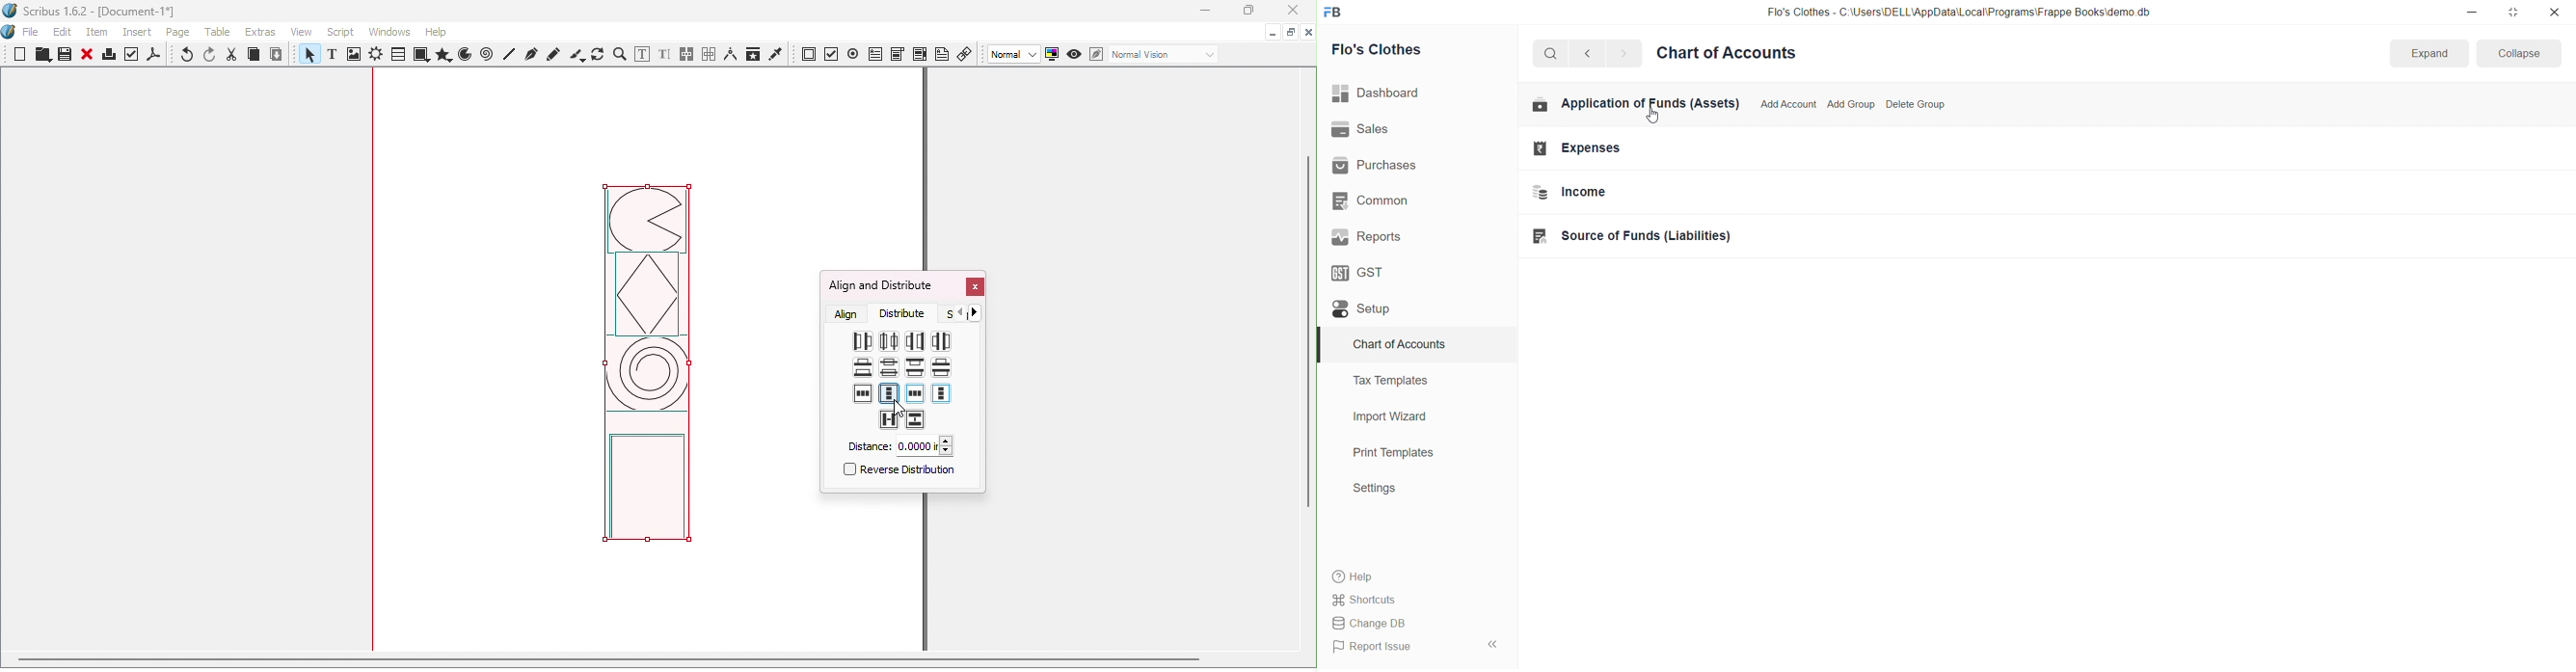  Describe the element at coordinates (1633, 147) in the screenshot. I see `Expenses` at that location.